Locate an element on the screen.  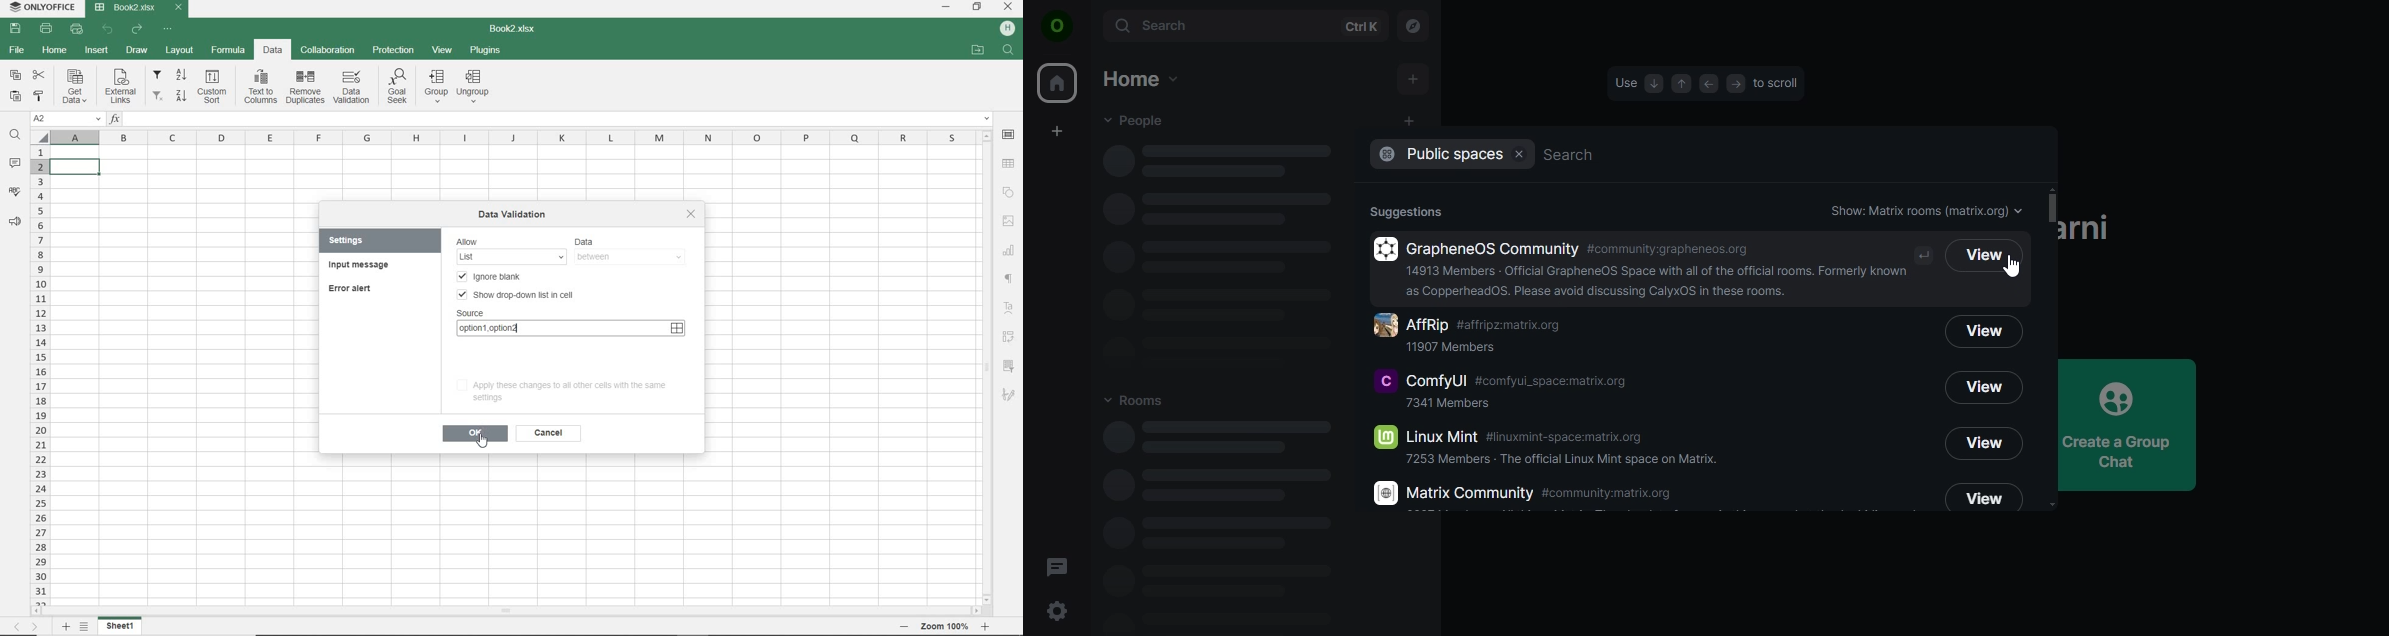
home is located at coordinates (1140, 76).